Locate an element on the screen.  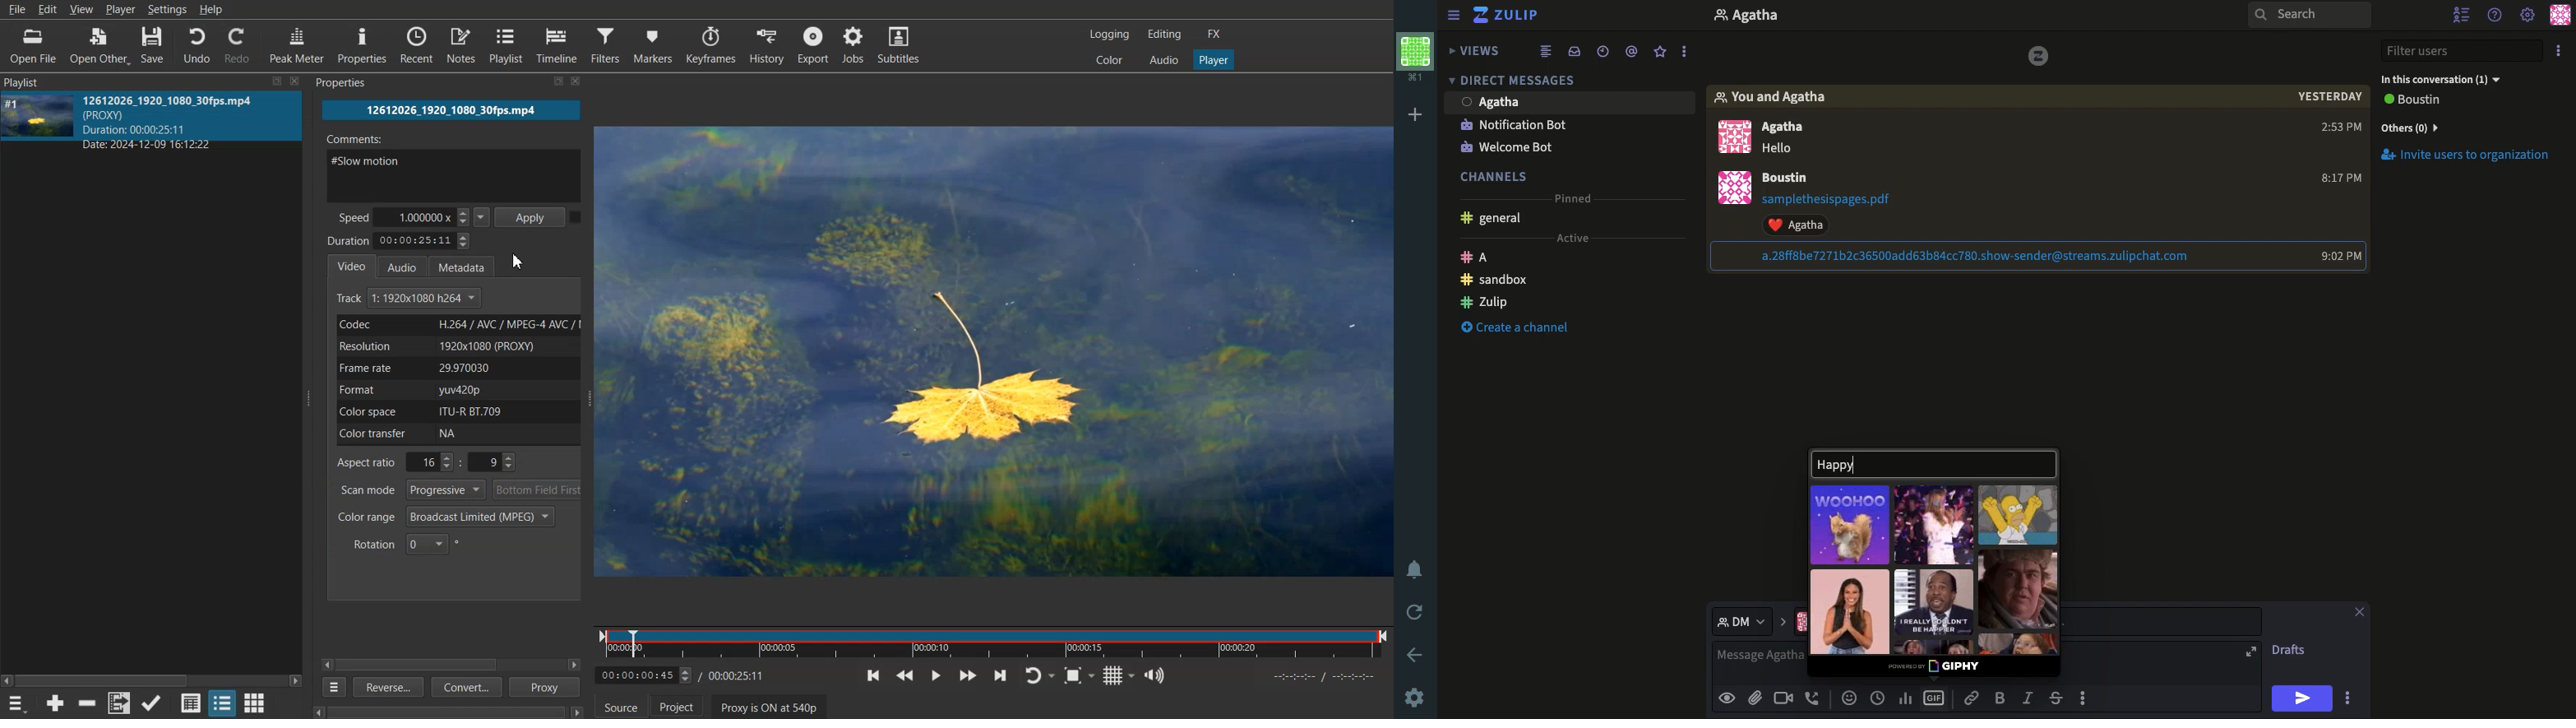
Show the volume control is located at coordinates (1155, 675).